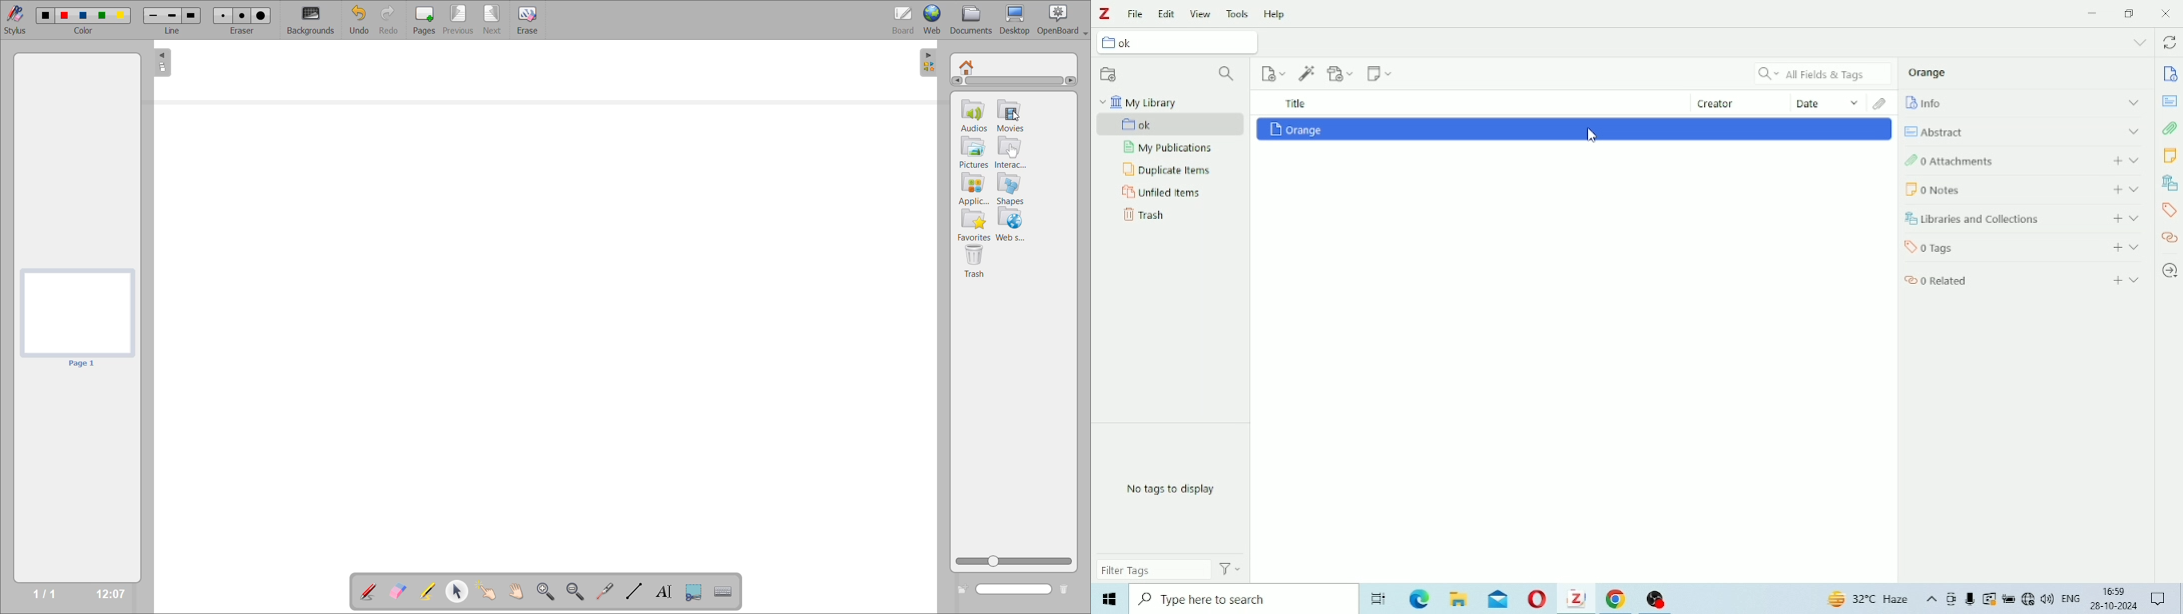 This screenshot has width=2184, height=616. What do you see at coordinates (2115, 589) in the screenshot?
I see `16:59` at bounding box center [2115, 589].